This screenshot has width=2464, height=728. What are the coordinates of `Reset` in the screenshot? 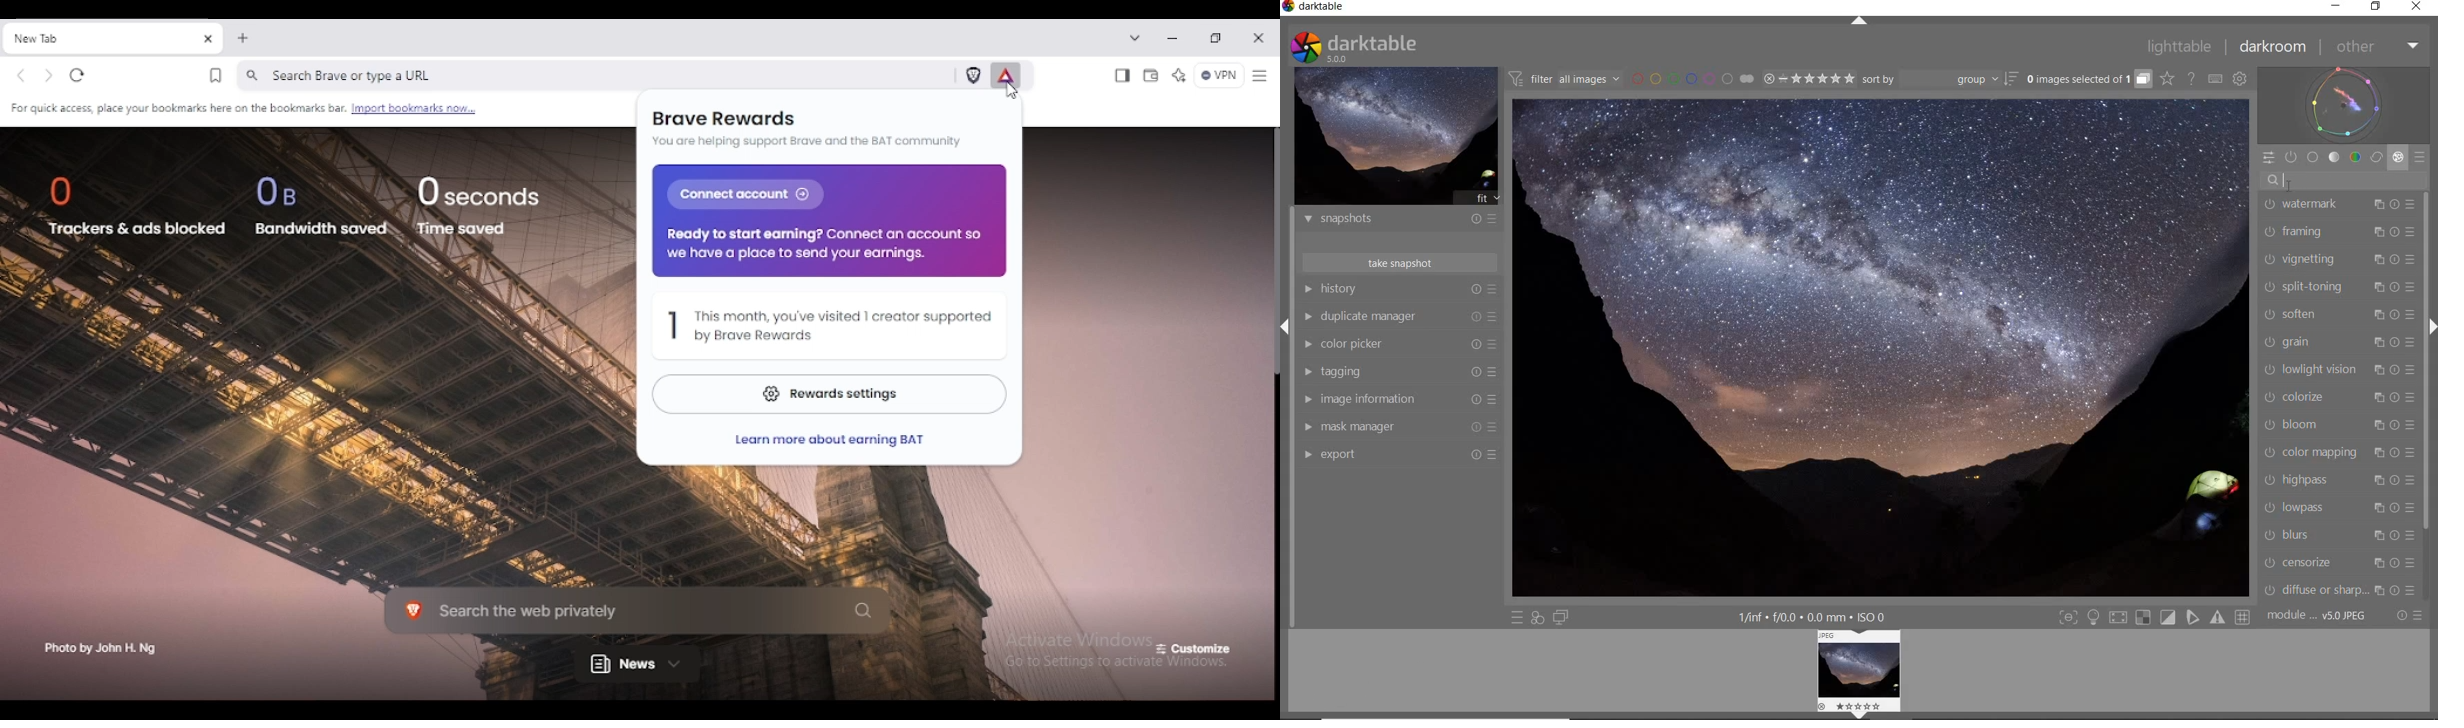 It's located at (1474, 428).